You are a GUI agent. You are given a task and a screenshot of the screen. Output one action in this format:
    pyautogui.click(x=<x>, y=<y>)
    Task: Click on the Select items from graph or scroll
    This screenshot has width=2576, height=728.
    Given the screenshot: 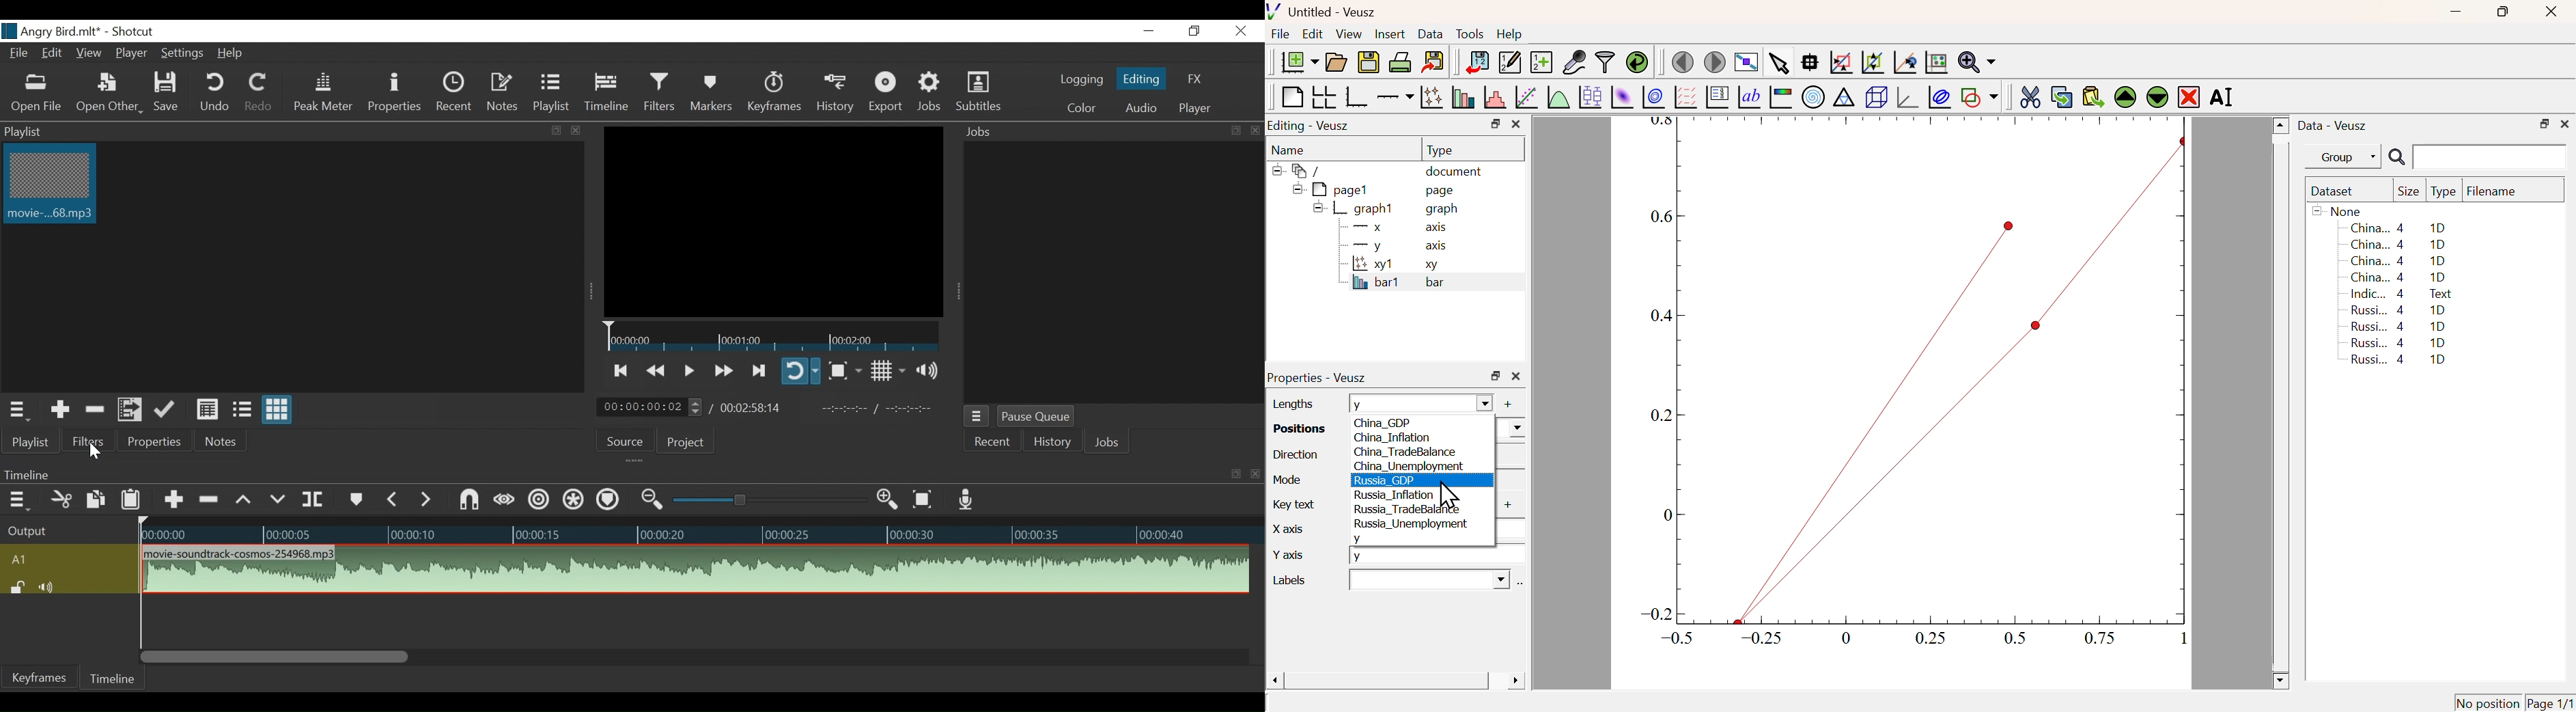 What is the action you would take?
    pyautogui.click(x=1778, y=66)
    